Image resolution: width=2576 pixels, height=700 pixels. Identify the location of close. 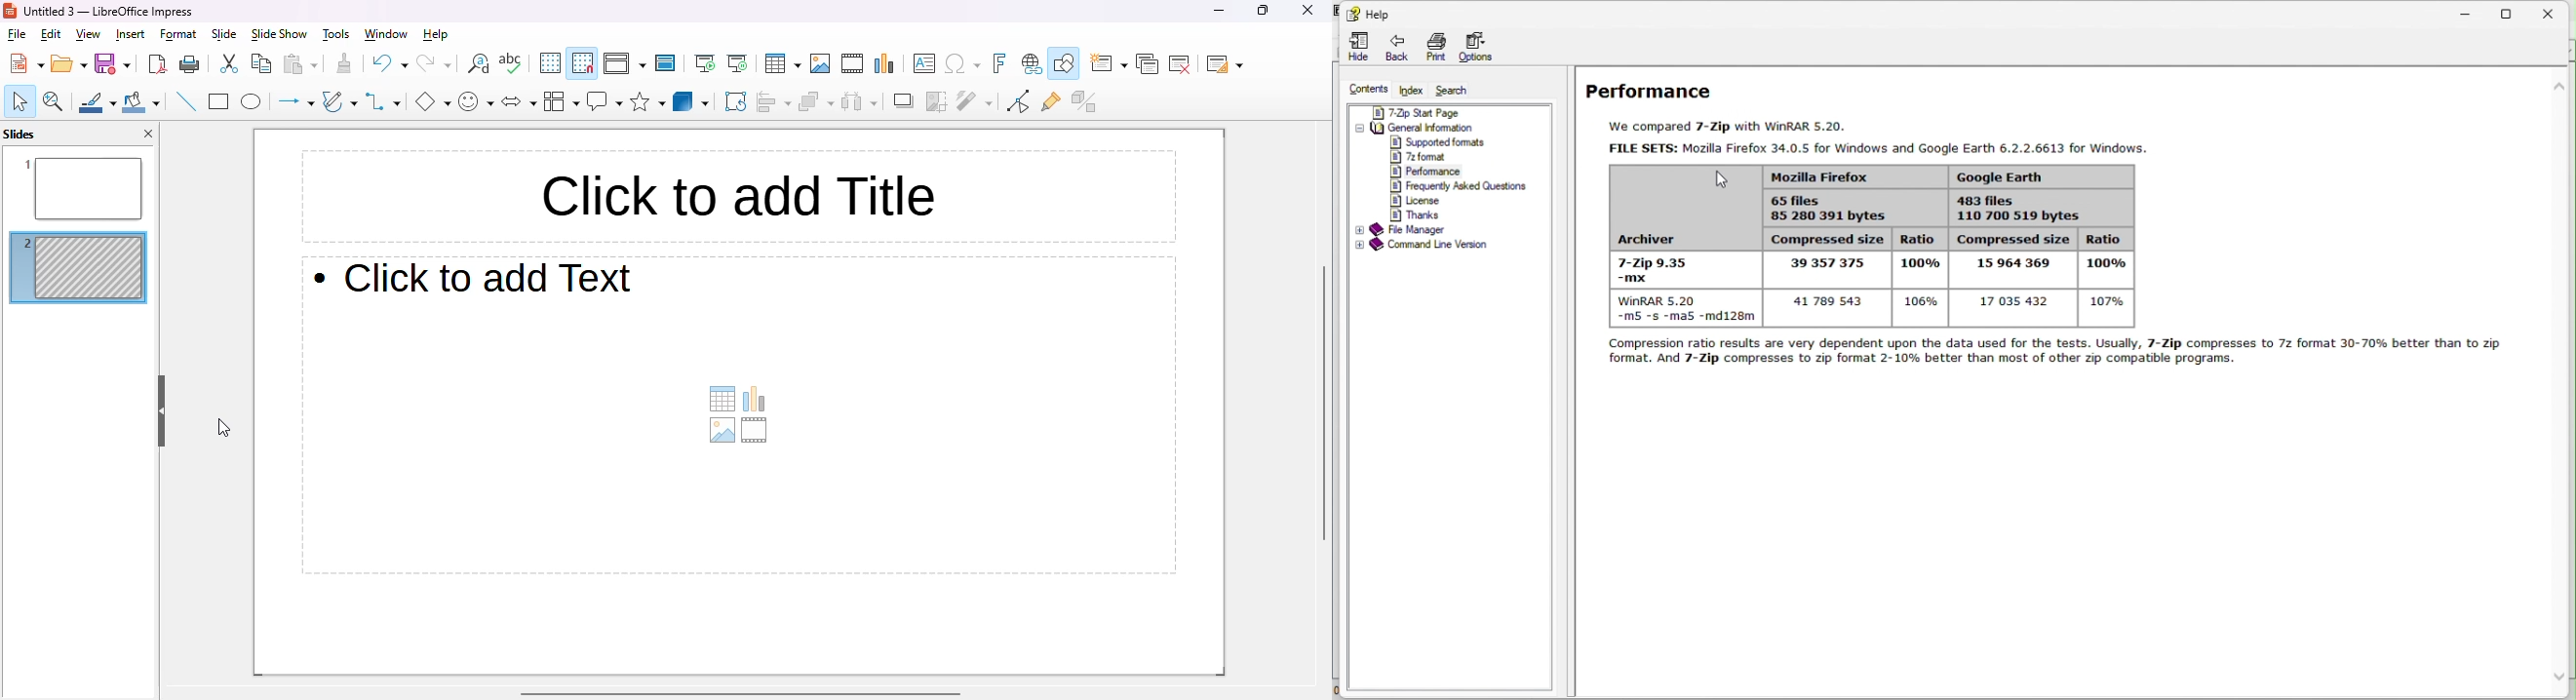
(1308, 10).